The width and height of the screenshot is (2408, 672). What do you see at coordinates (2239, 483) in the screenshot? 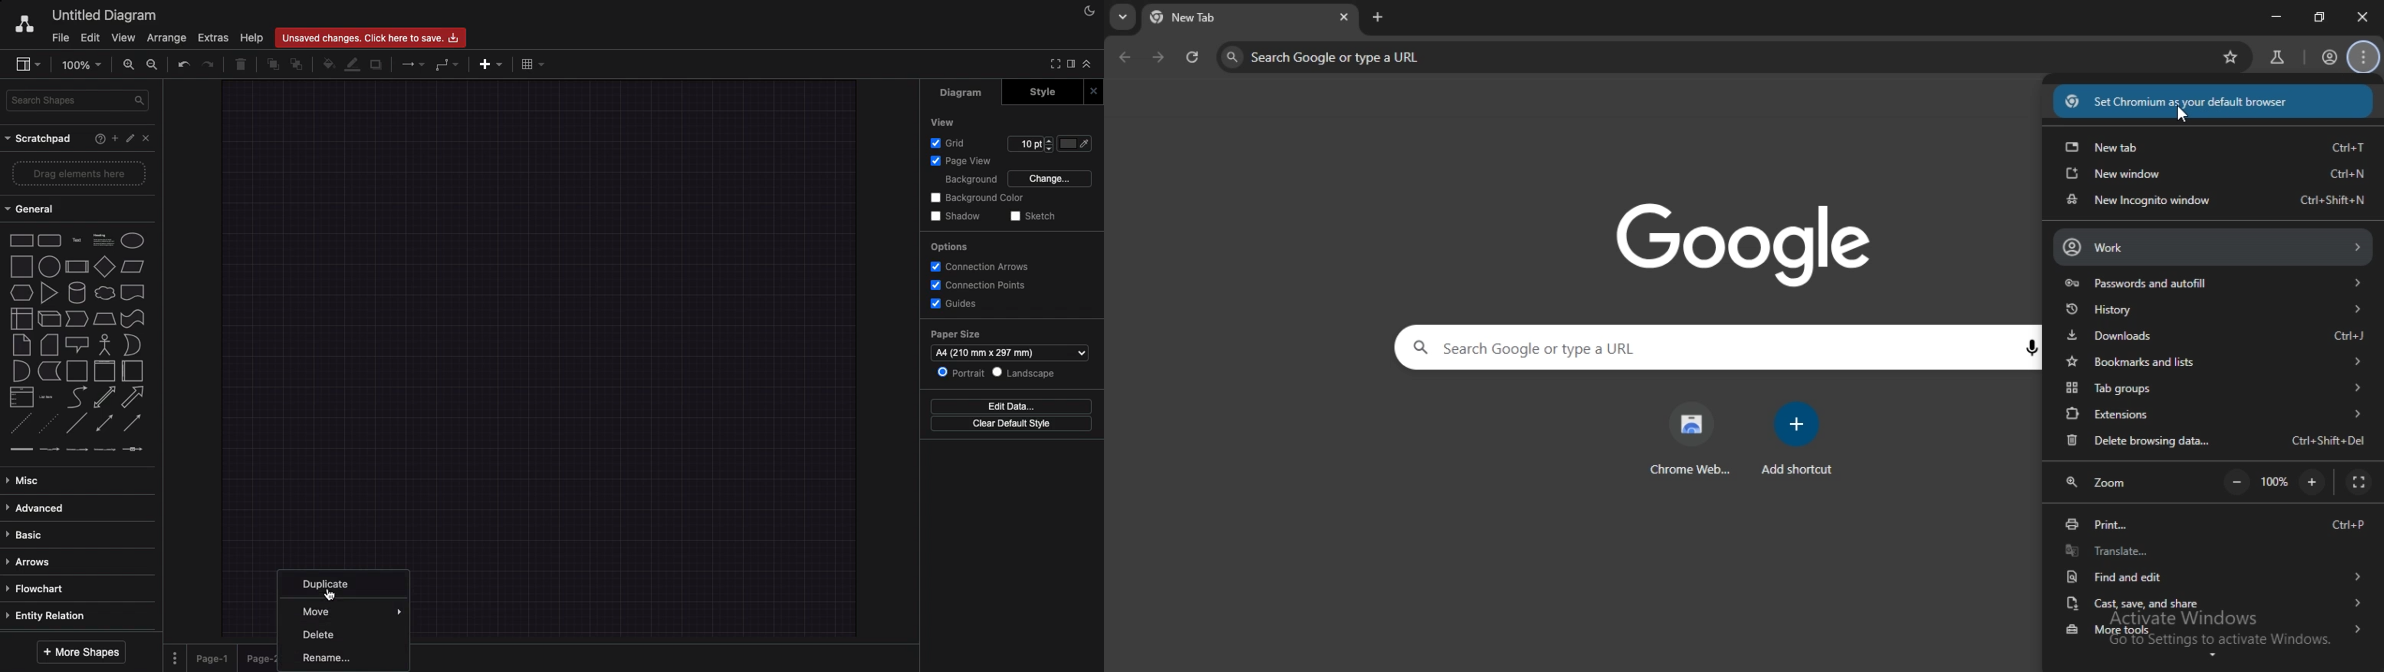
I see `zoom out` at bounding box center [2239, 483].